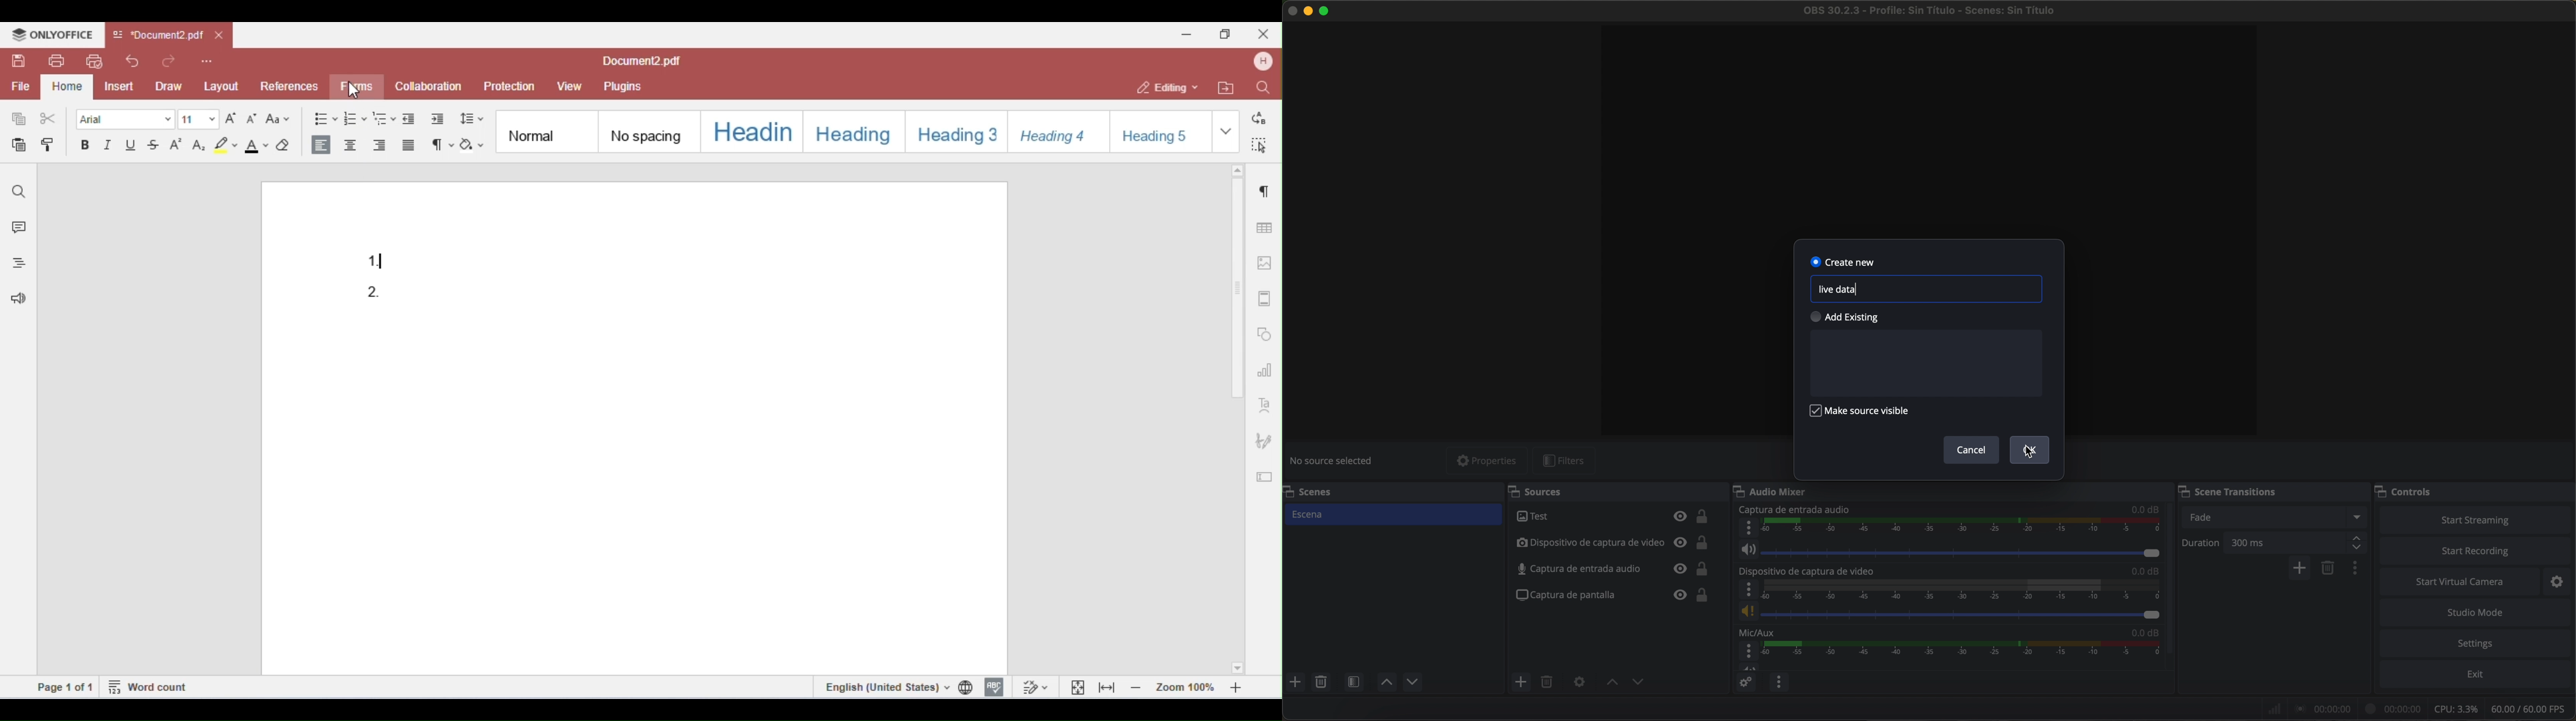  What do you see at coordinates (1639, 684) in the screenshot?
I see `move sources down` at bounding box center [1639, 684].